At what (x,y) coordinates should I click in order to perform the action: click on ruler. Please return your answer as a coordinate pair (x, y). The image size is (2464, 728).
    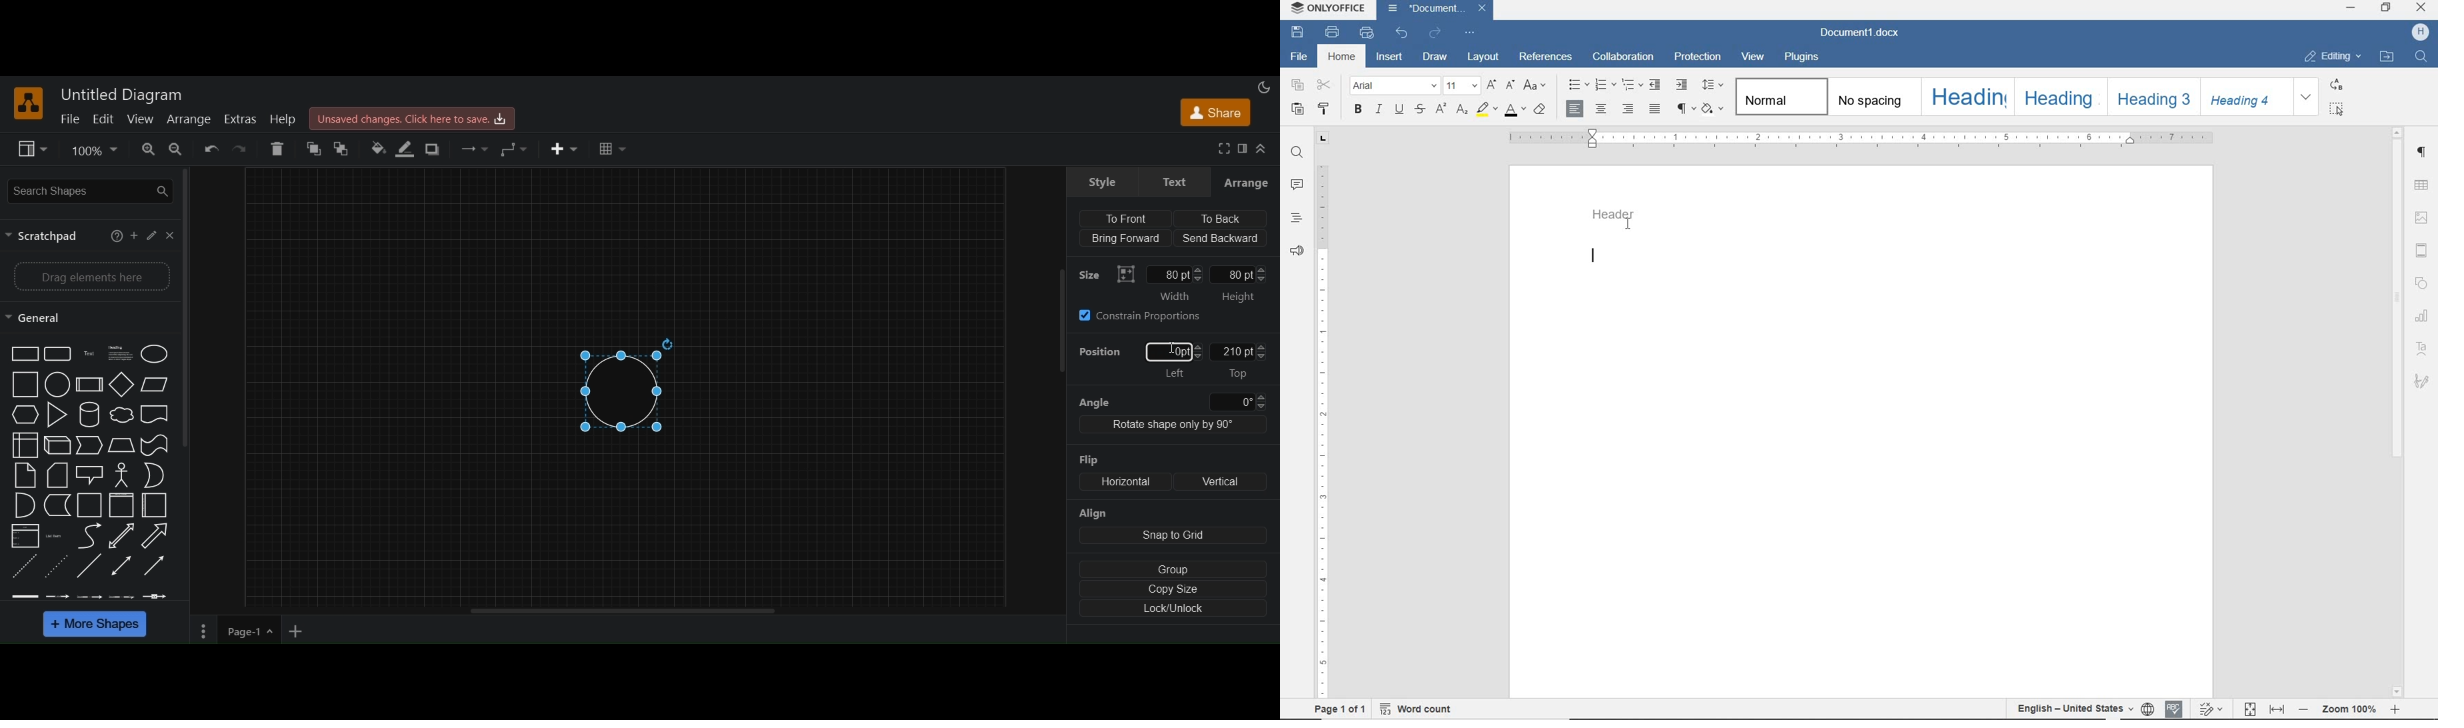
    Looking at the image, I should click on (1321, 415).